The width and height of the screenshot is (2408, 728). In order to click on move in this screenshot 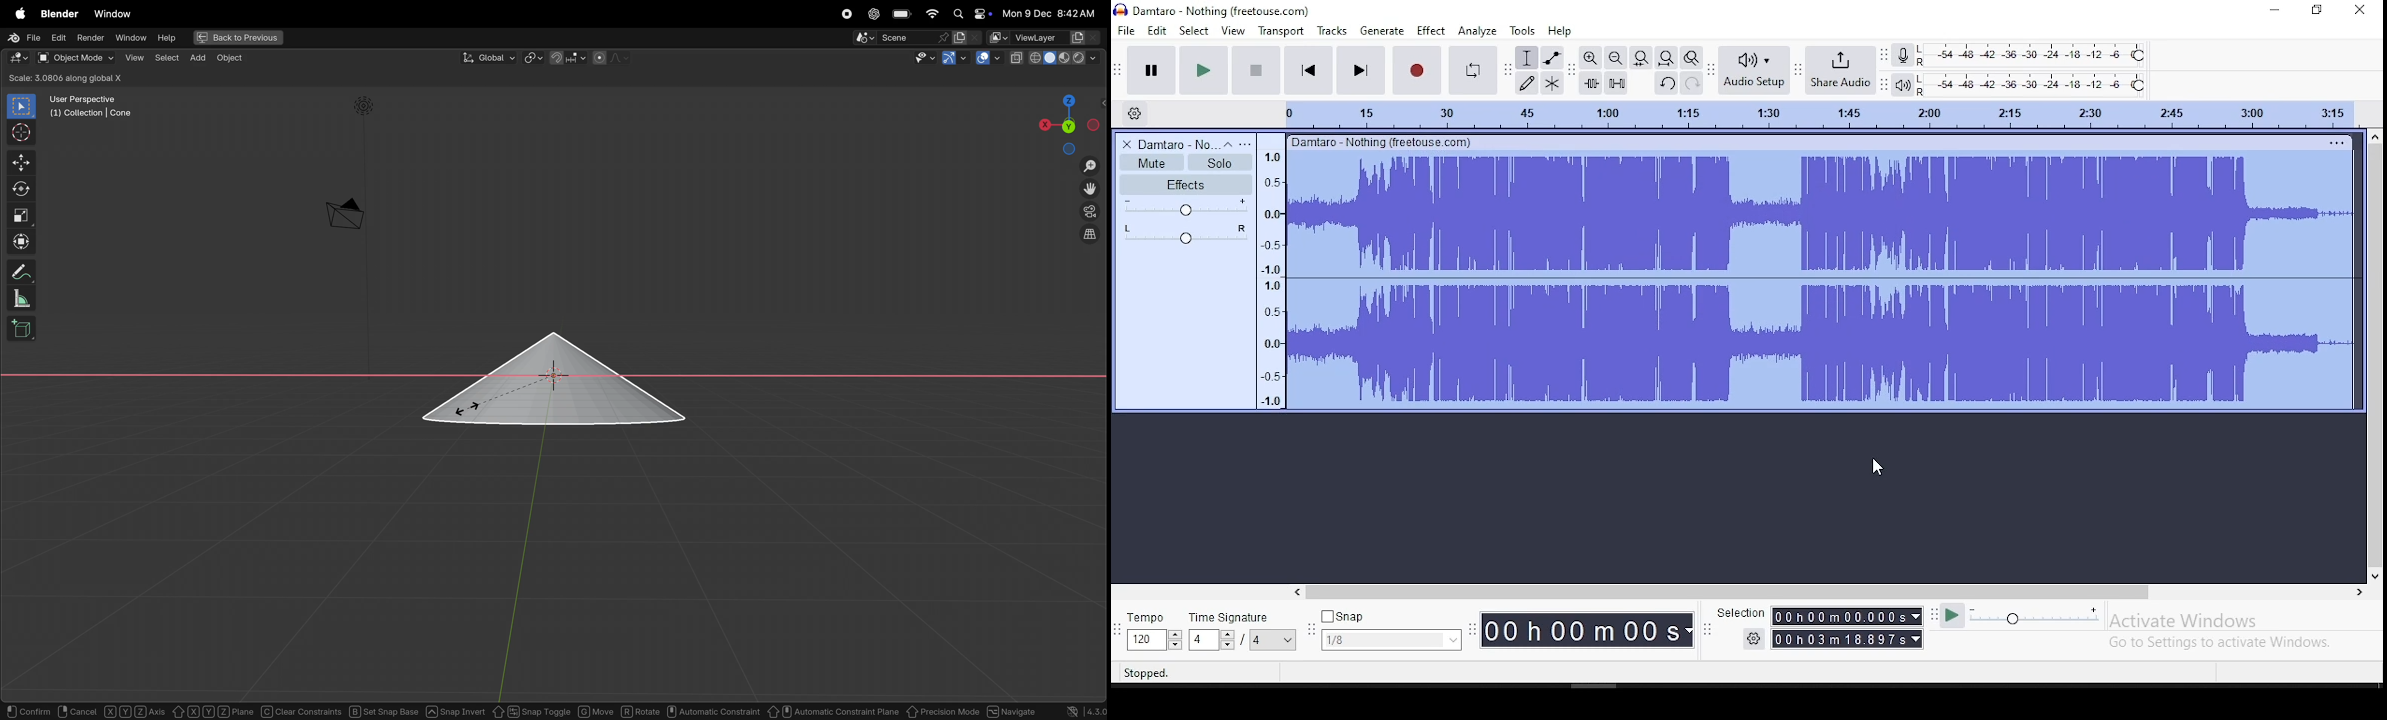, I will do `click(596, 711)`.